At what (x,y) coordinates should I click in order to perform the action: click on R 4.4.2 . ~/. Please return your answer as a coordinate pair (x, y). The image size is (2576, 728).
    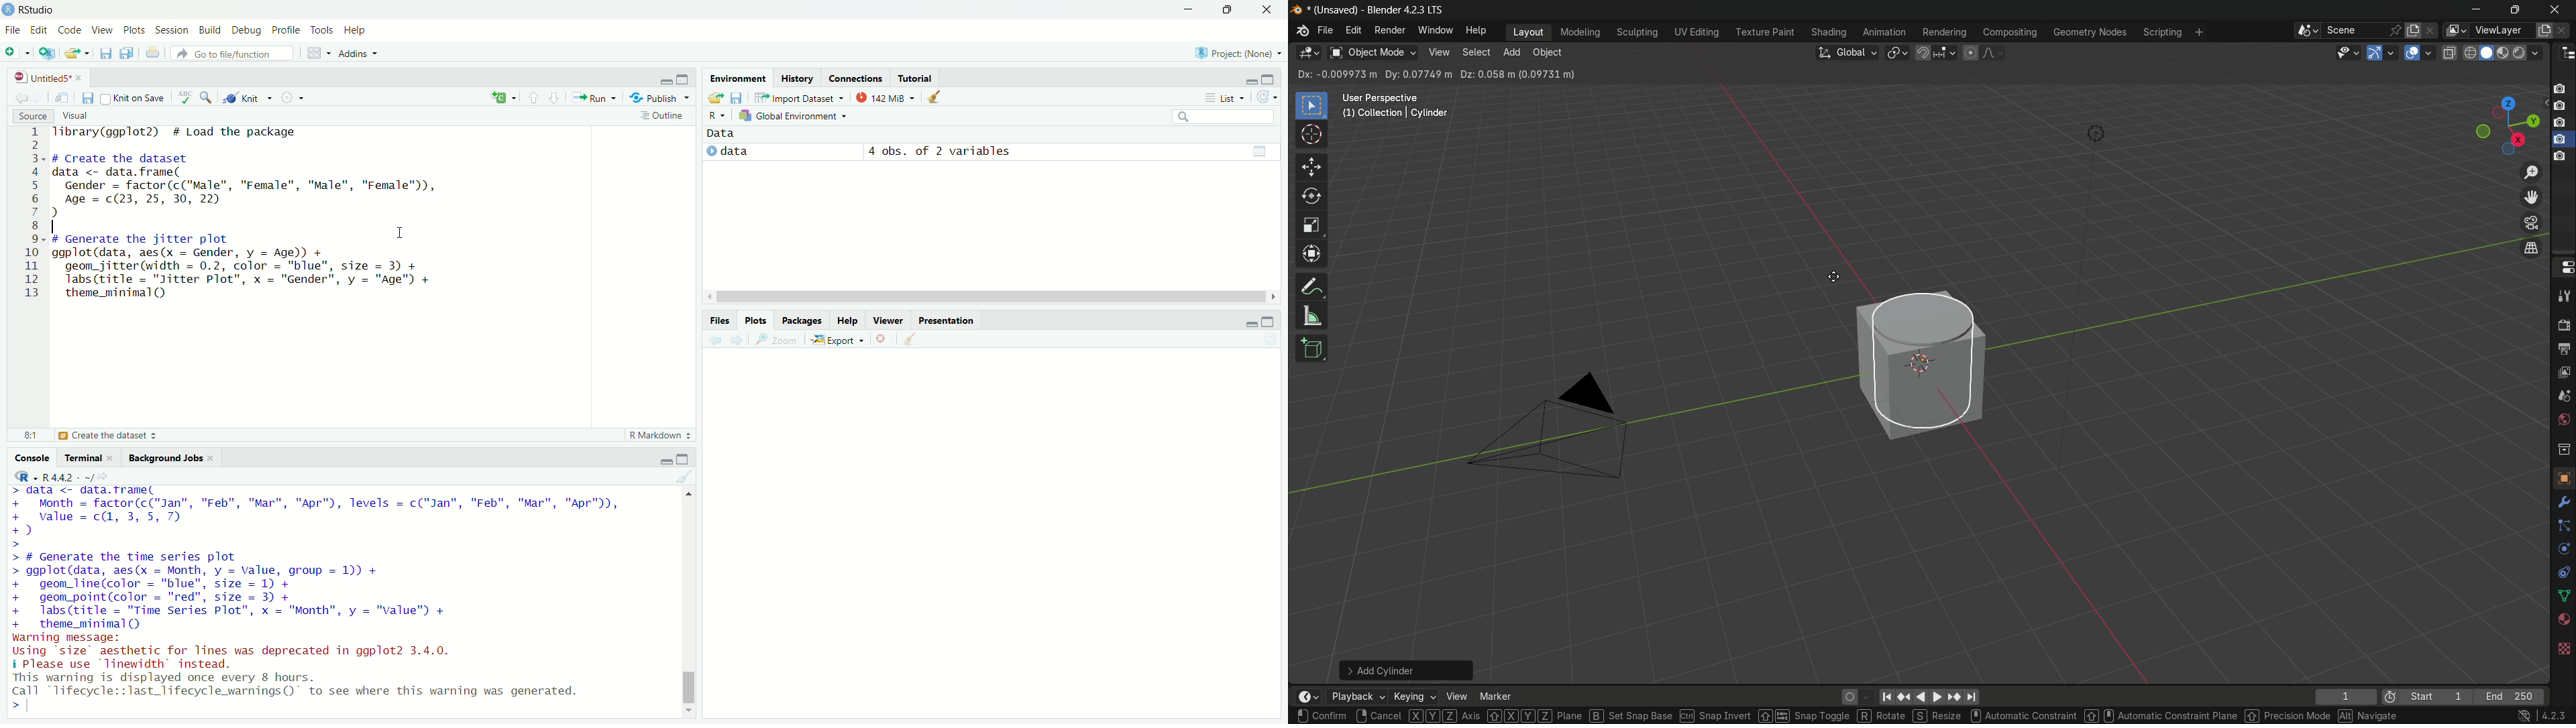
    Looking at the image, I should click on (68, 477).